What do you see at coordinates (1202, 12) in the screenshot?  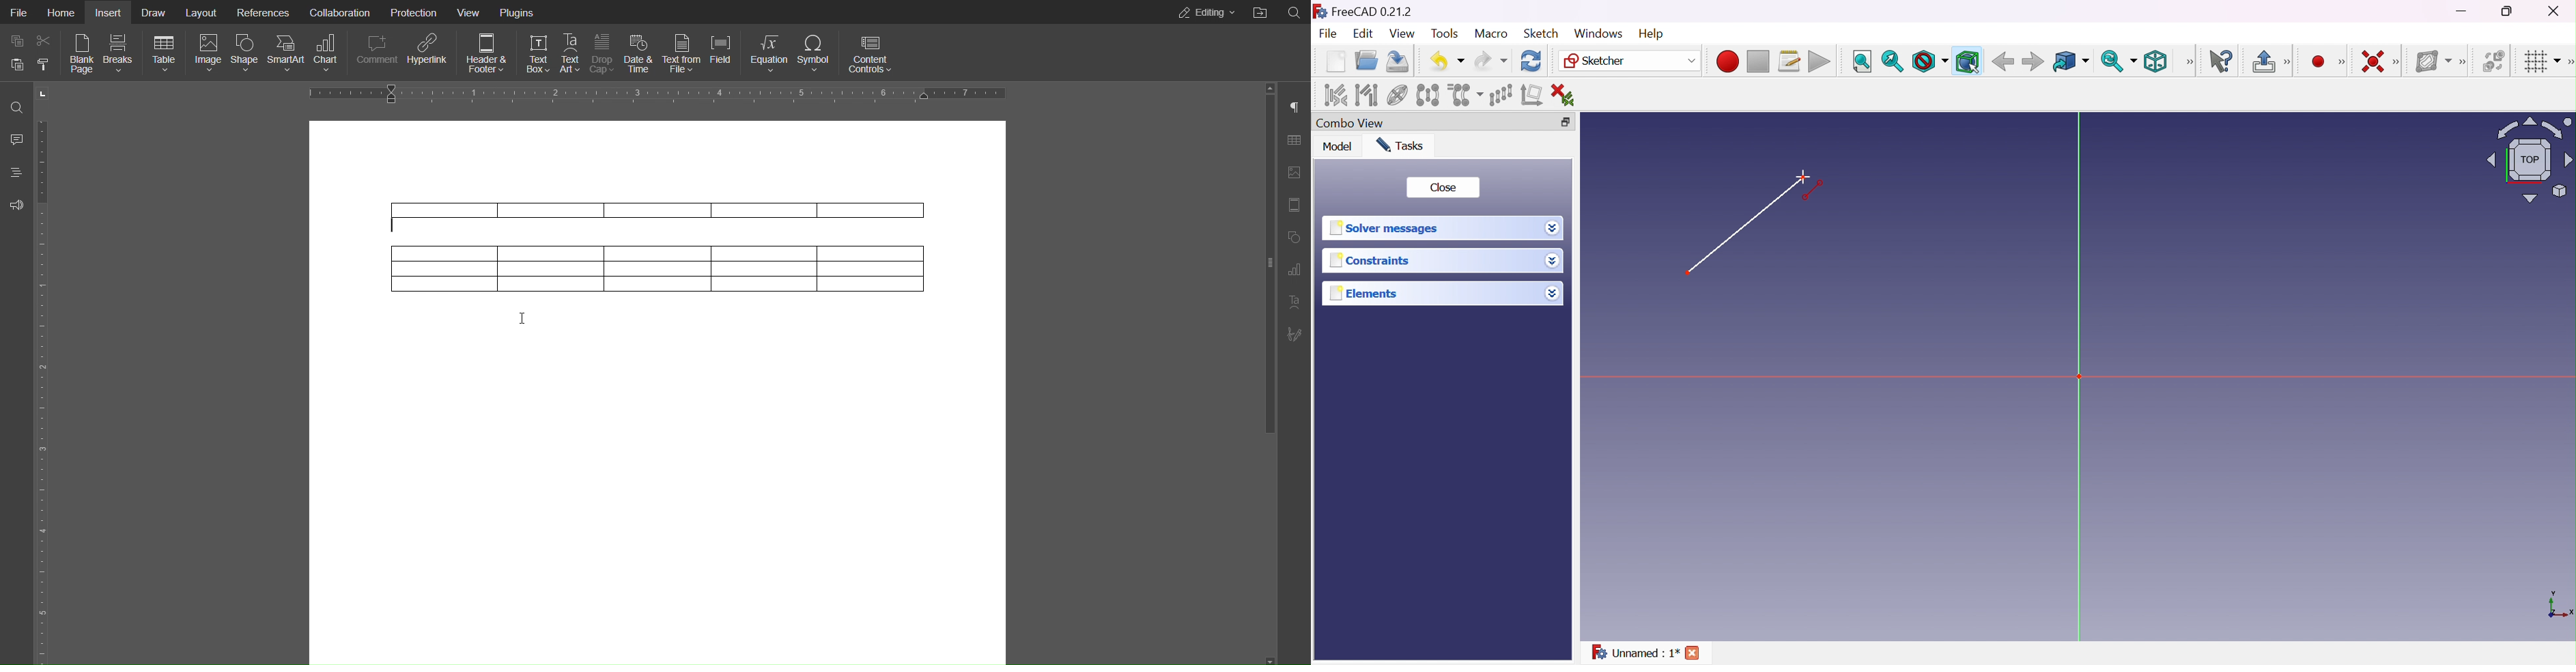 I see `Editing` at bounding box center [1202, 12].